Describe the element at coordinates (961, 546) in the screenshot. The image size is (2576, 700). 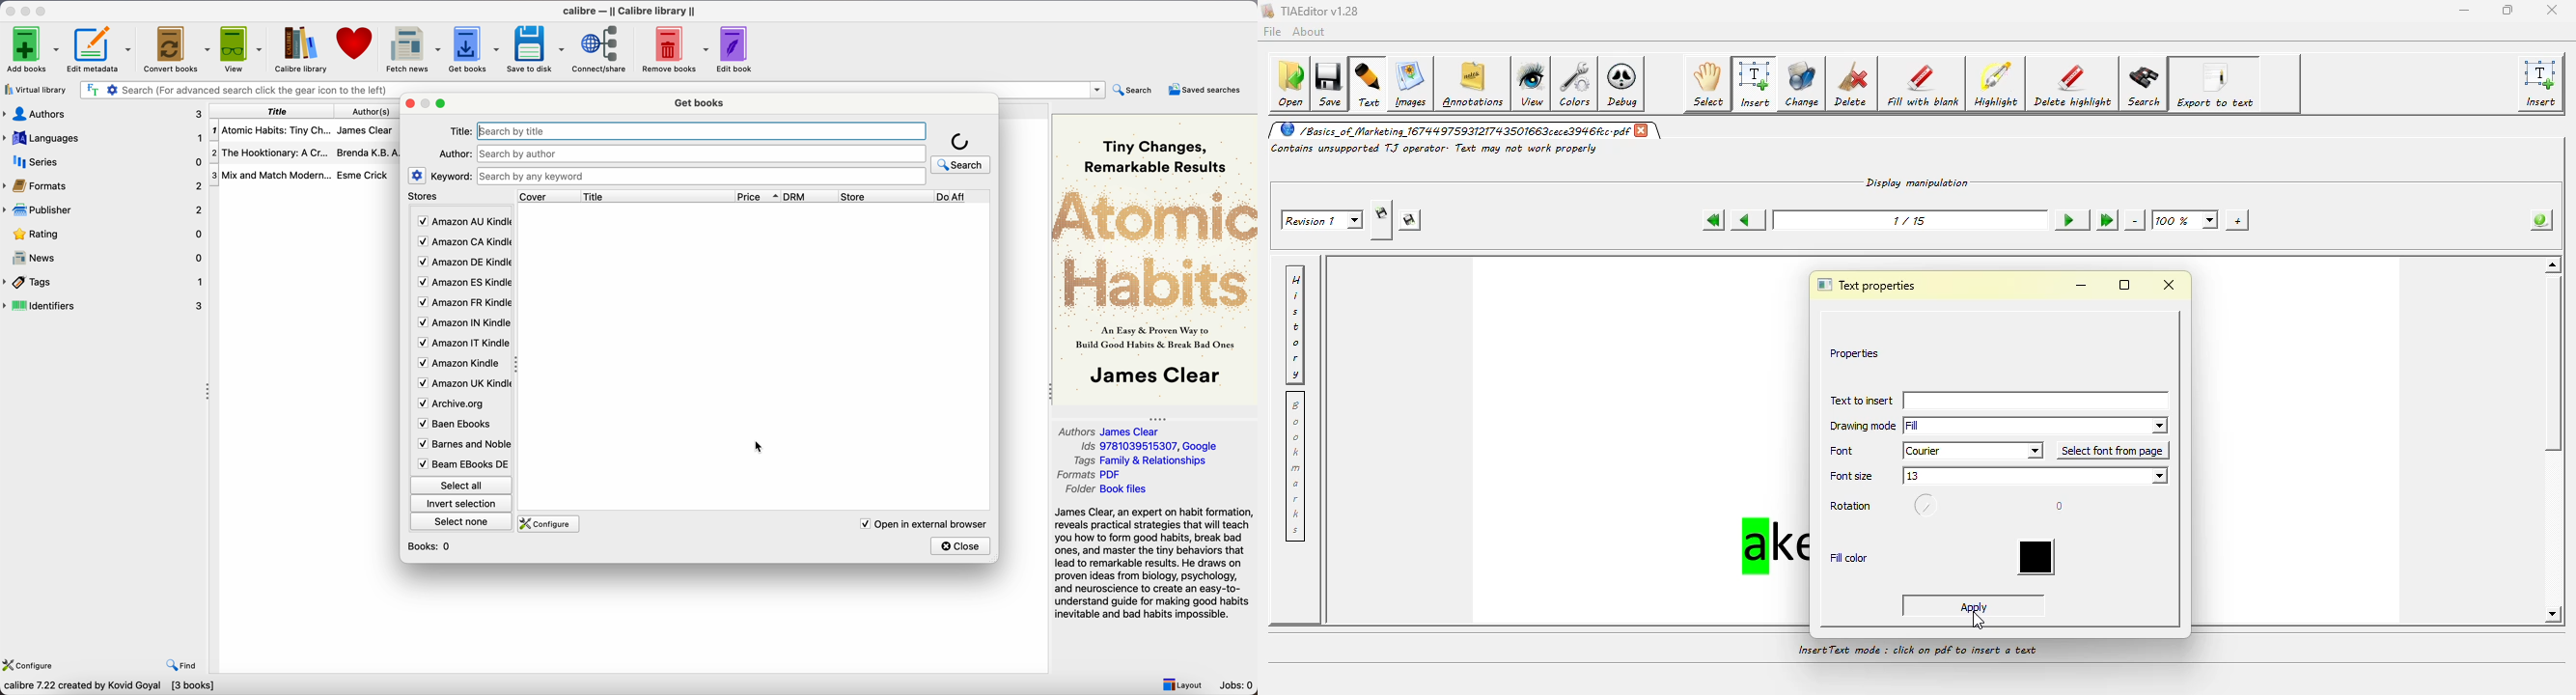
I see `close` at that location.